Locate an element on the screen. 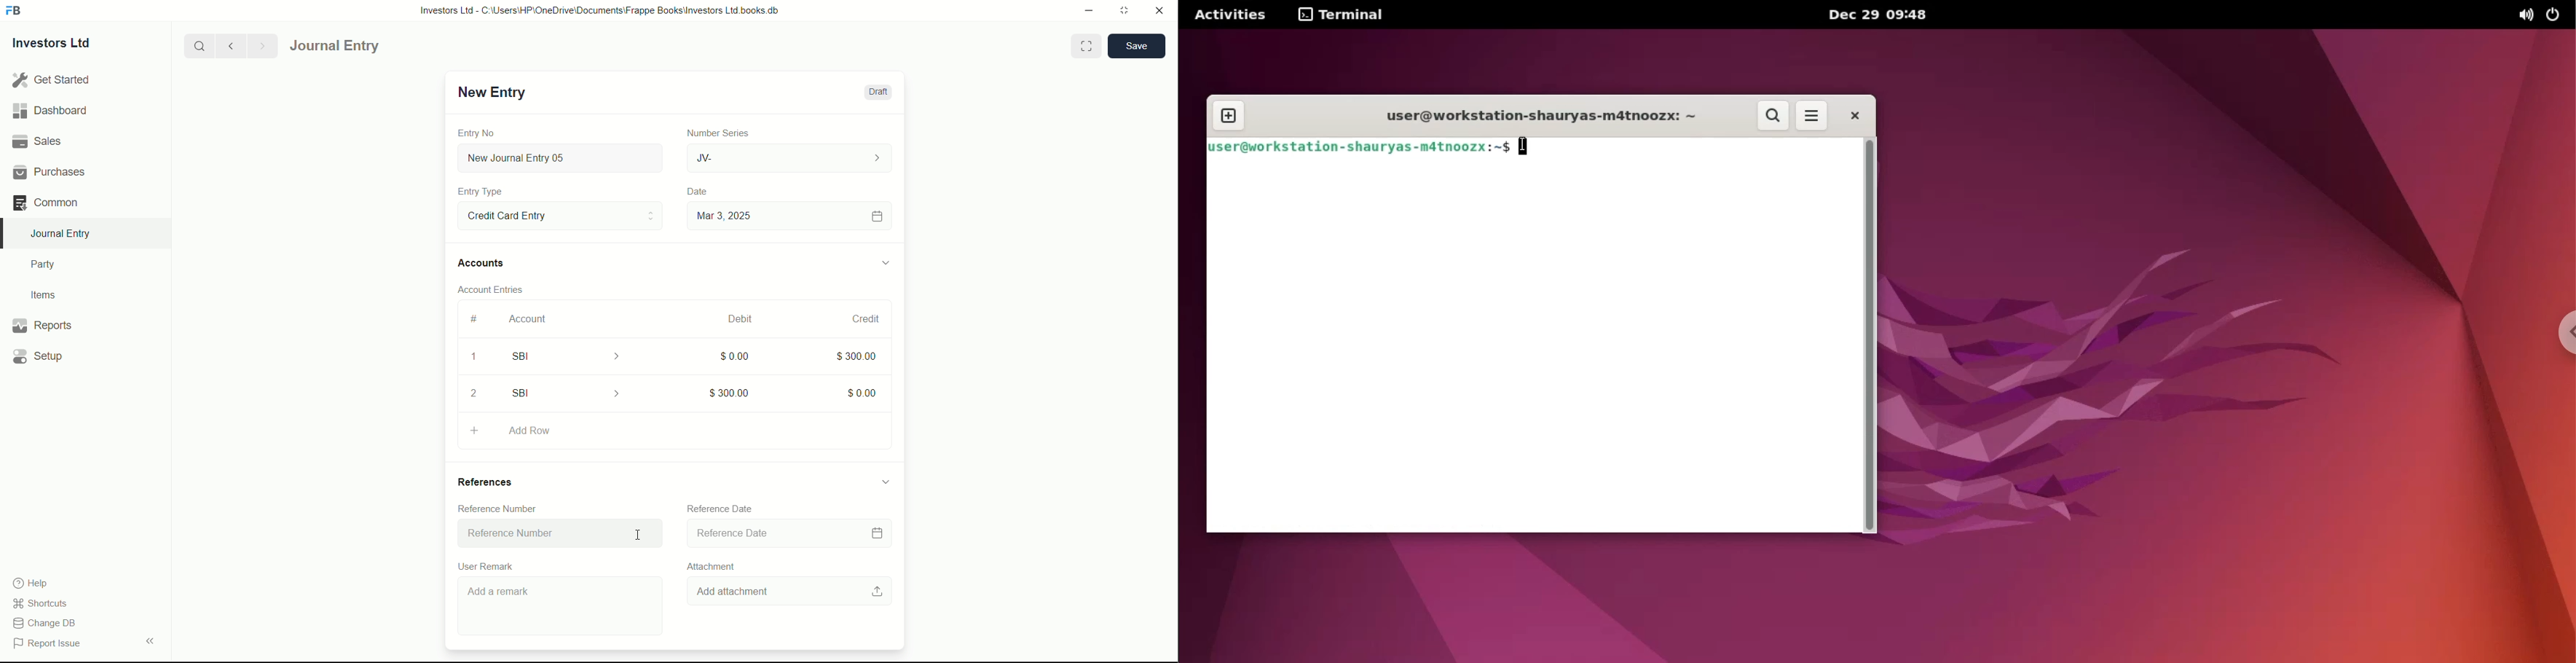 The width and height of the screenshot is (2576, 672). Mar 3, 2025 is located at coordinates (788, 215).